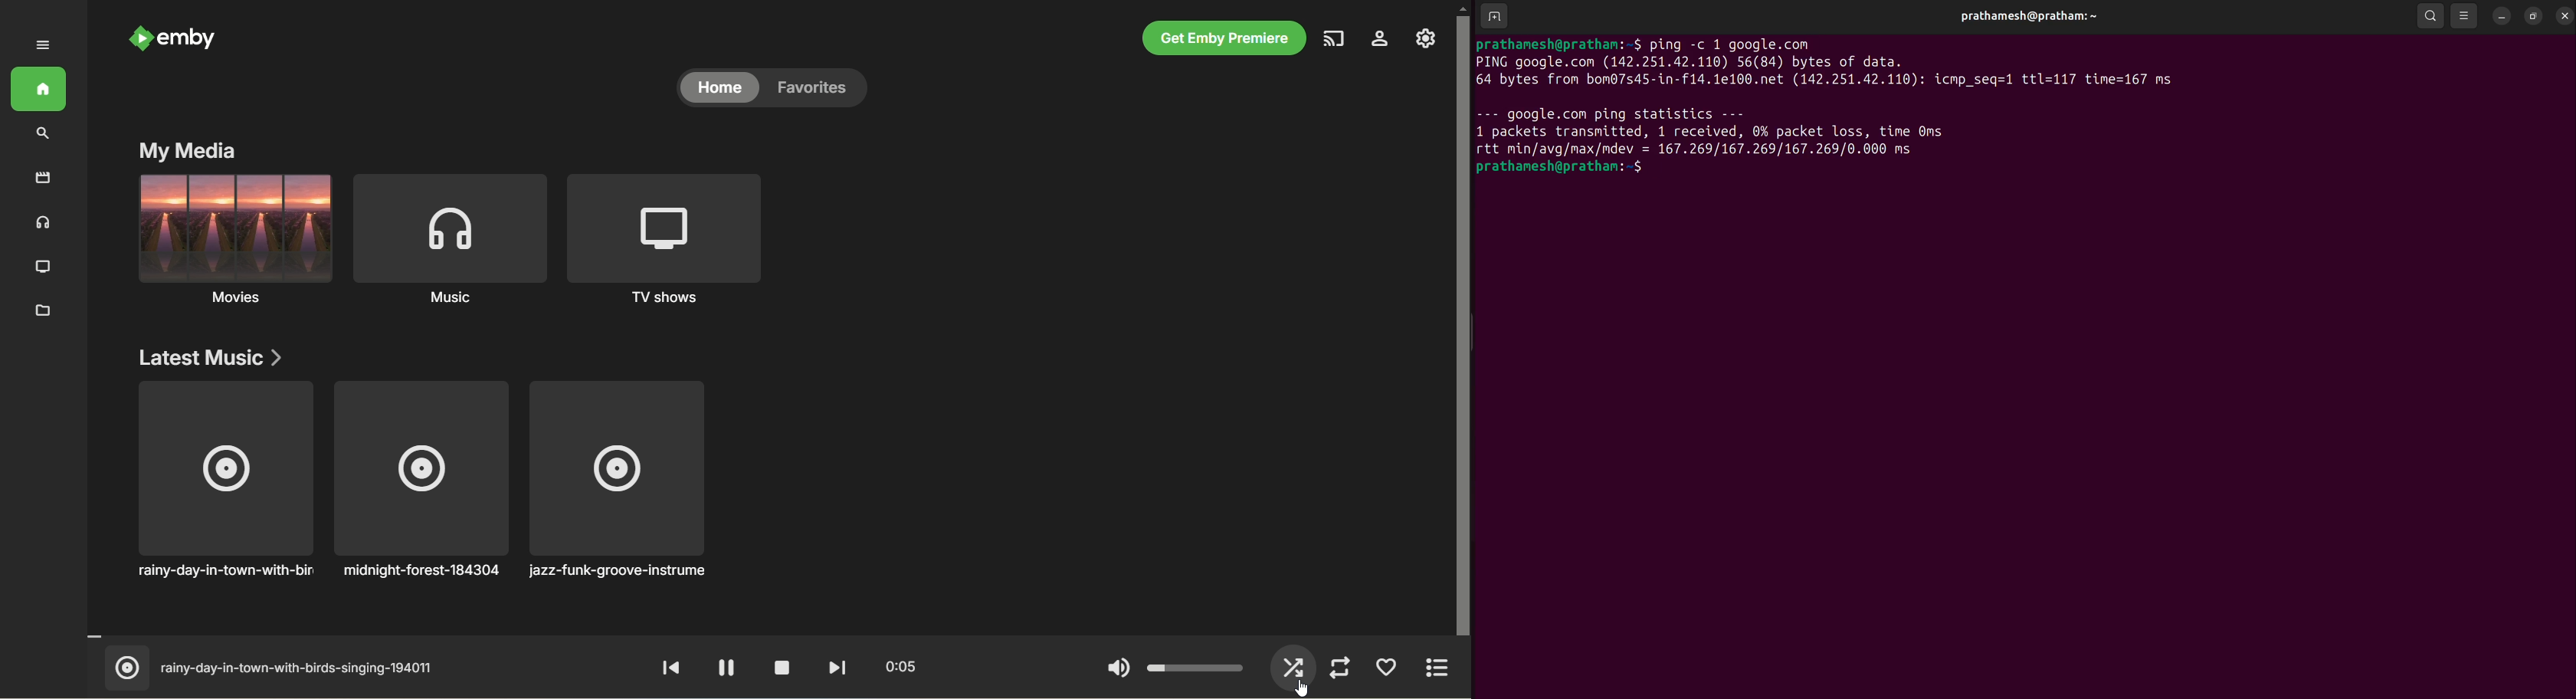  Describe the element at coordinates (1171, 666) in the screenshot. I see `volume` at that location.